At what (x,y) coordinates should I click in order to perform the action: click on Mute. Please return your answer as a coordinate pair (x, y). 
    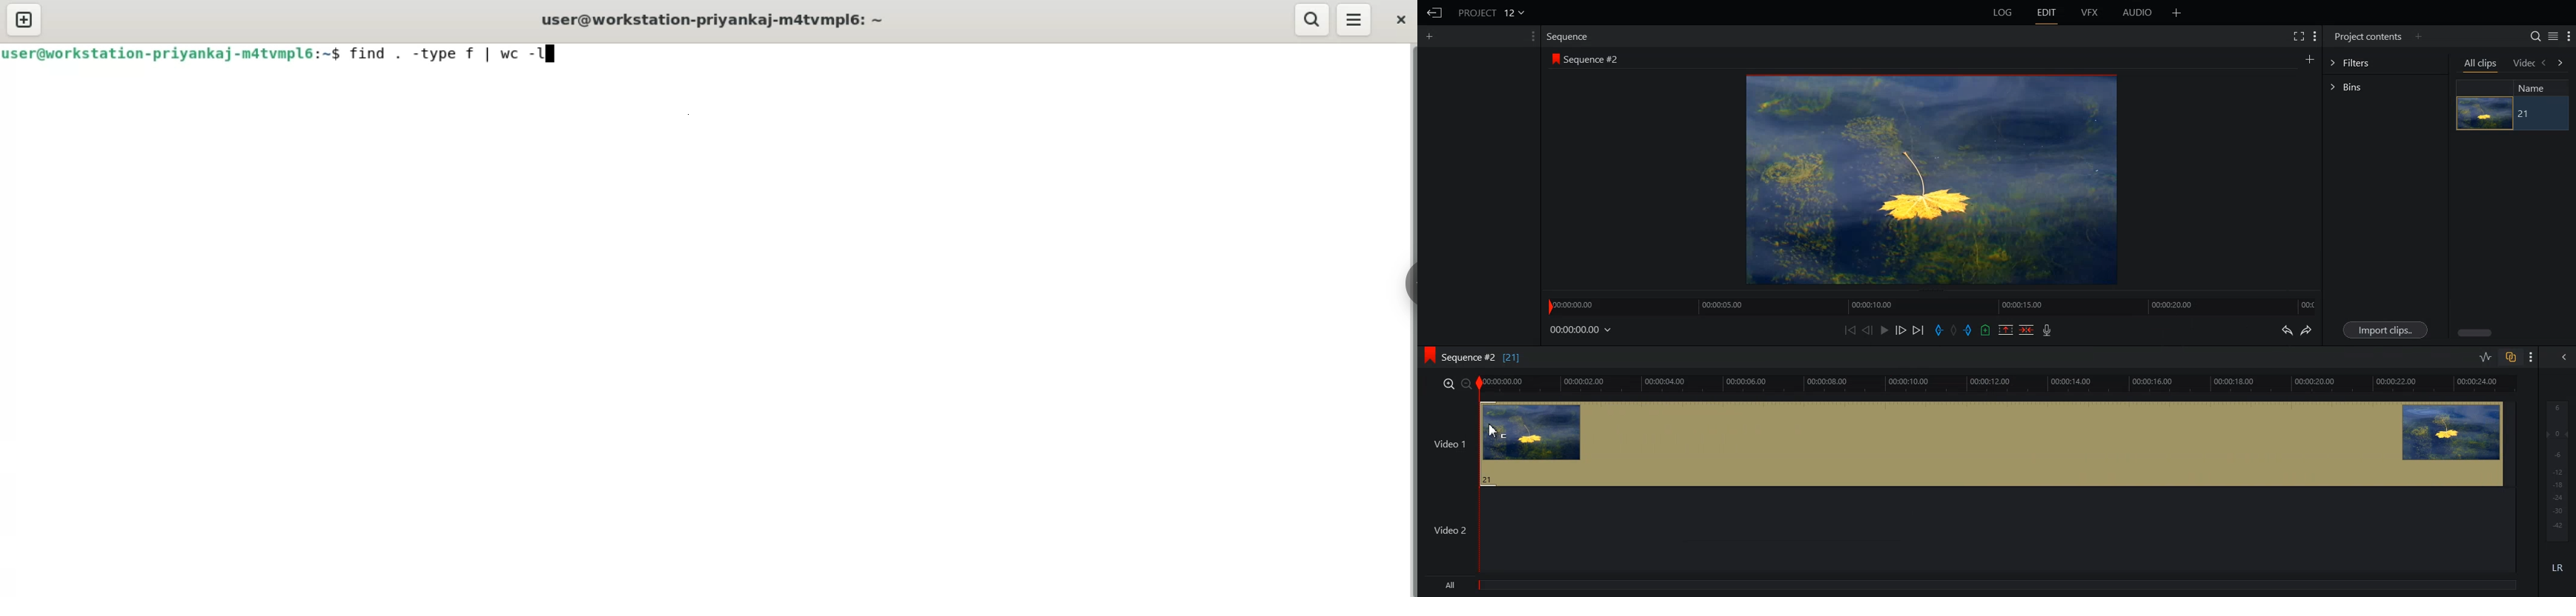
    Looking at the image, I should click on (2558, 567).